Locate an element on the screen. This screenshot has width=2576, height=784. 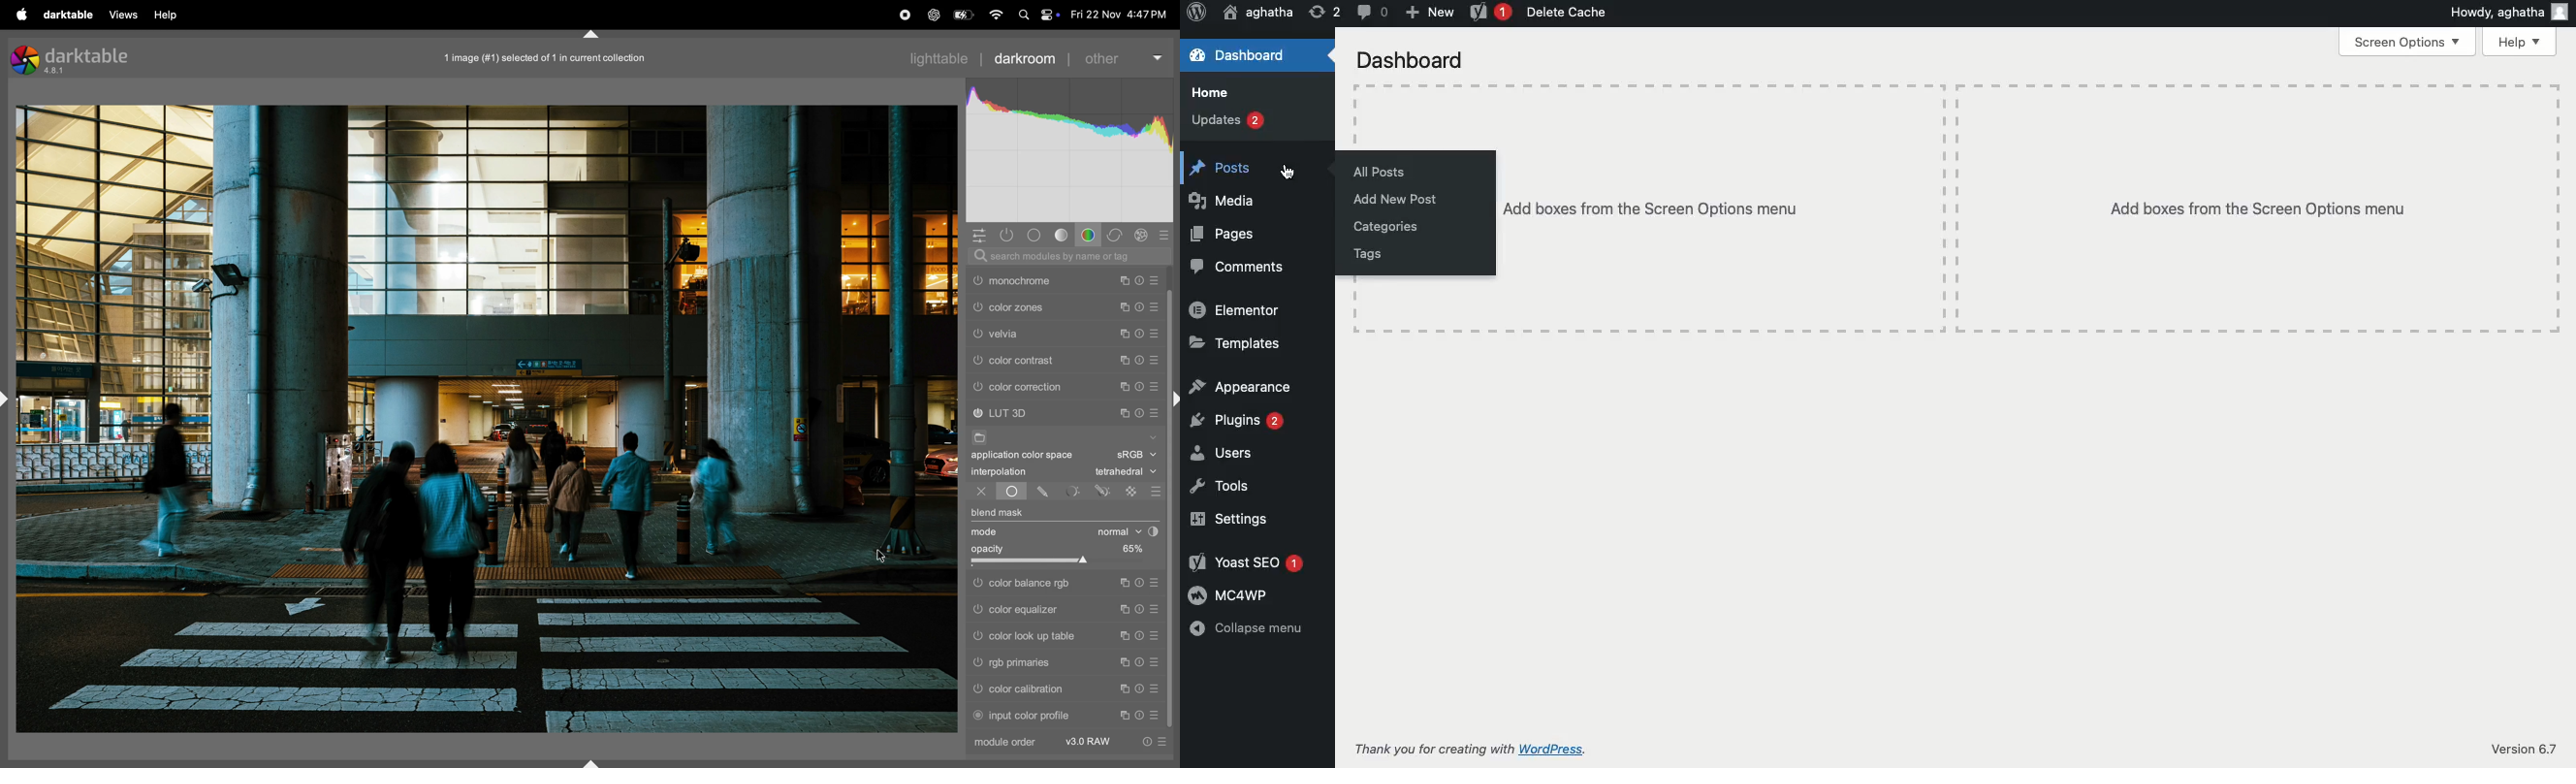
correct is located at coordinates (1116, 234).